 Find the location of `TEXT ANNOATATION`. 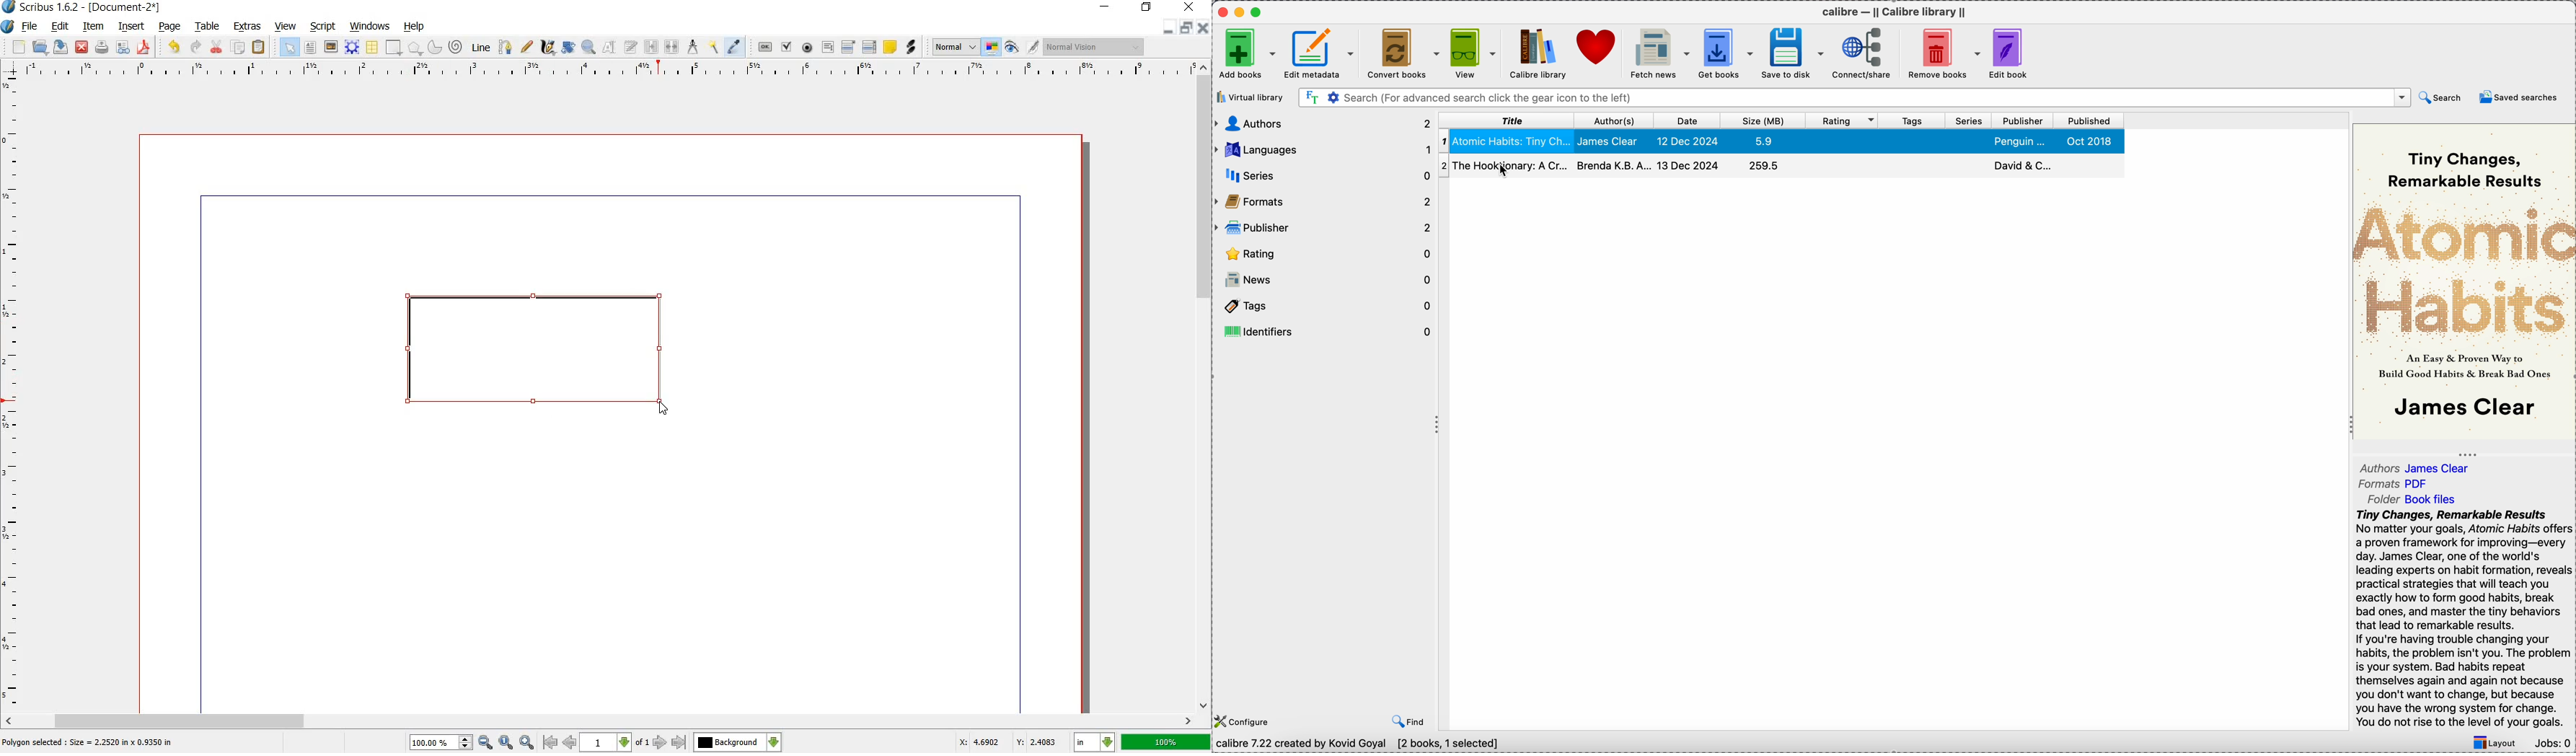

TEXT ANNOATATION is located at coordinates (889, 48).